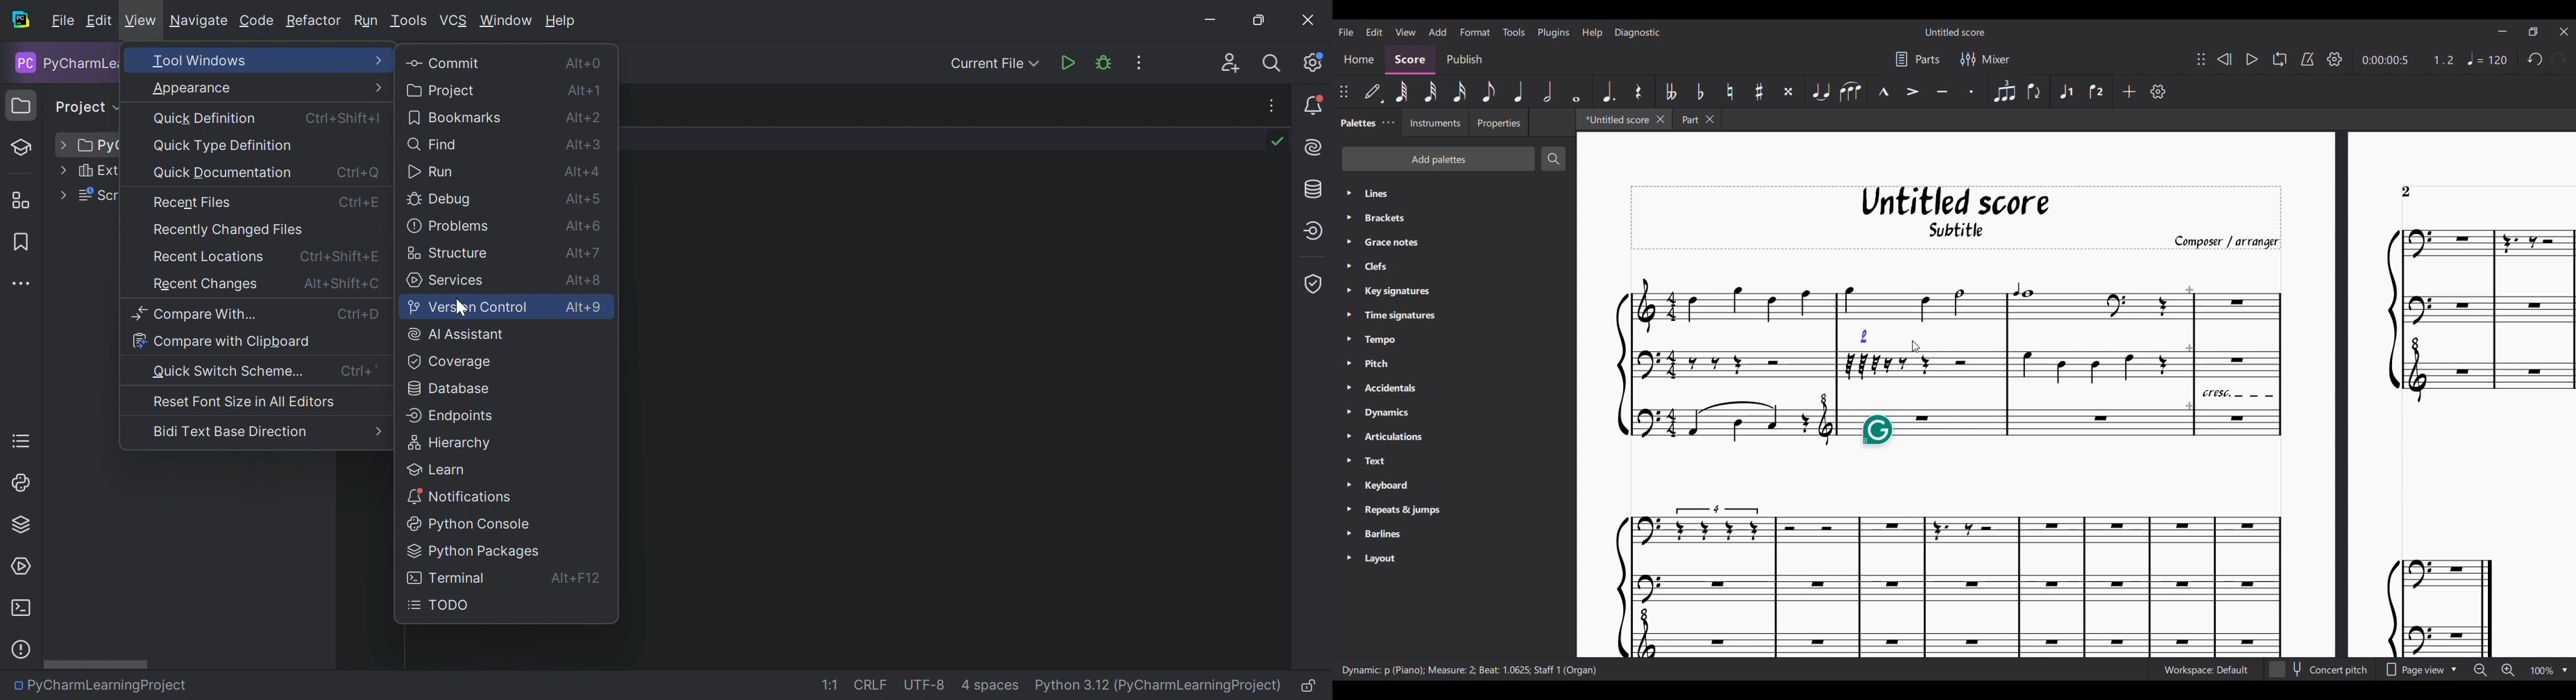  Describe the element at coordinates (443, 606) in the screenshot. I see `TODO` at that location.